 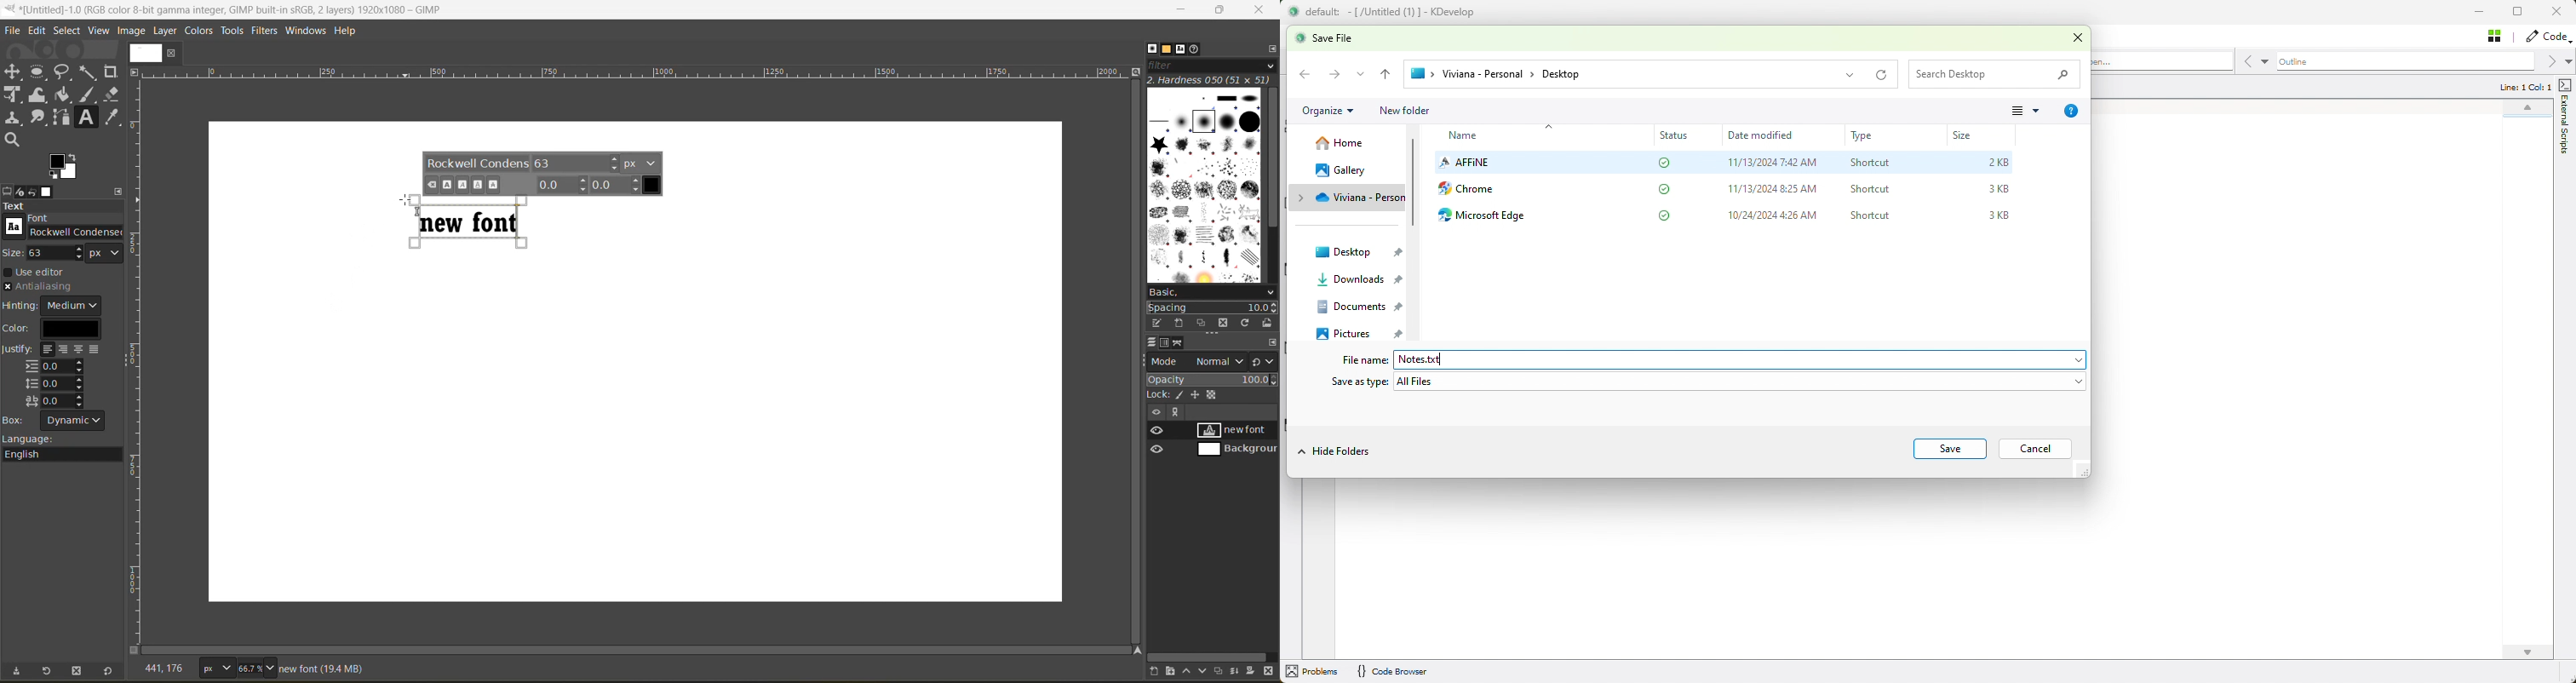 What do you see at coordinates (325, 668) in the screenshot?
I see `metadata` at bounding box center [325, 668].